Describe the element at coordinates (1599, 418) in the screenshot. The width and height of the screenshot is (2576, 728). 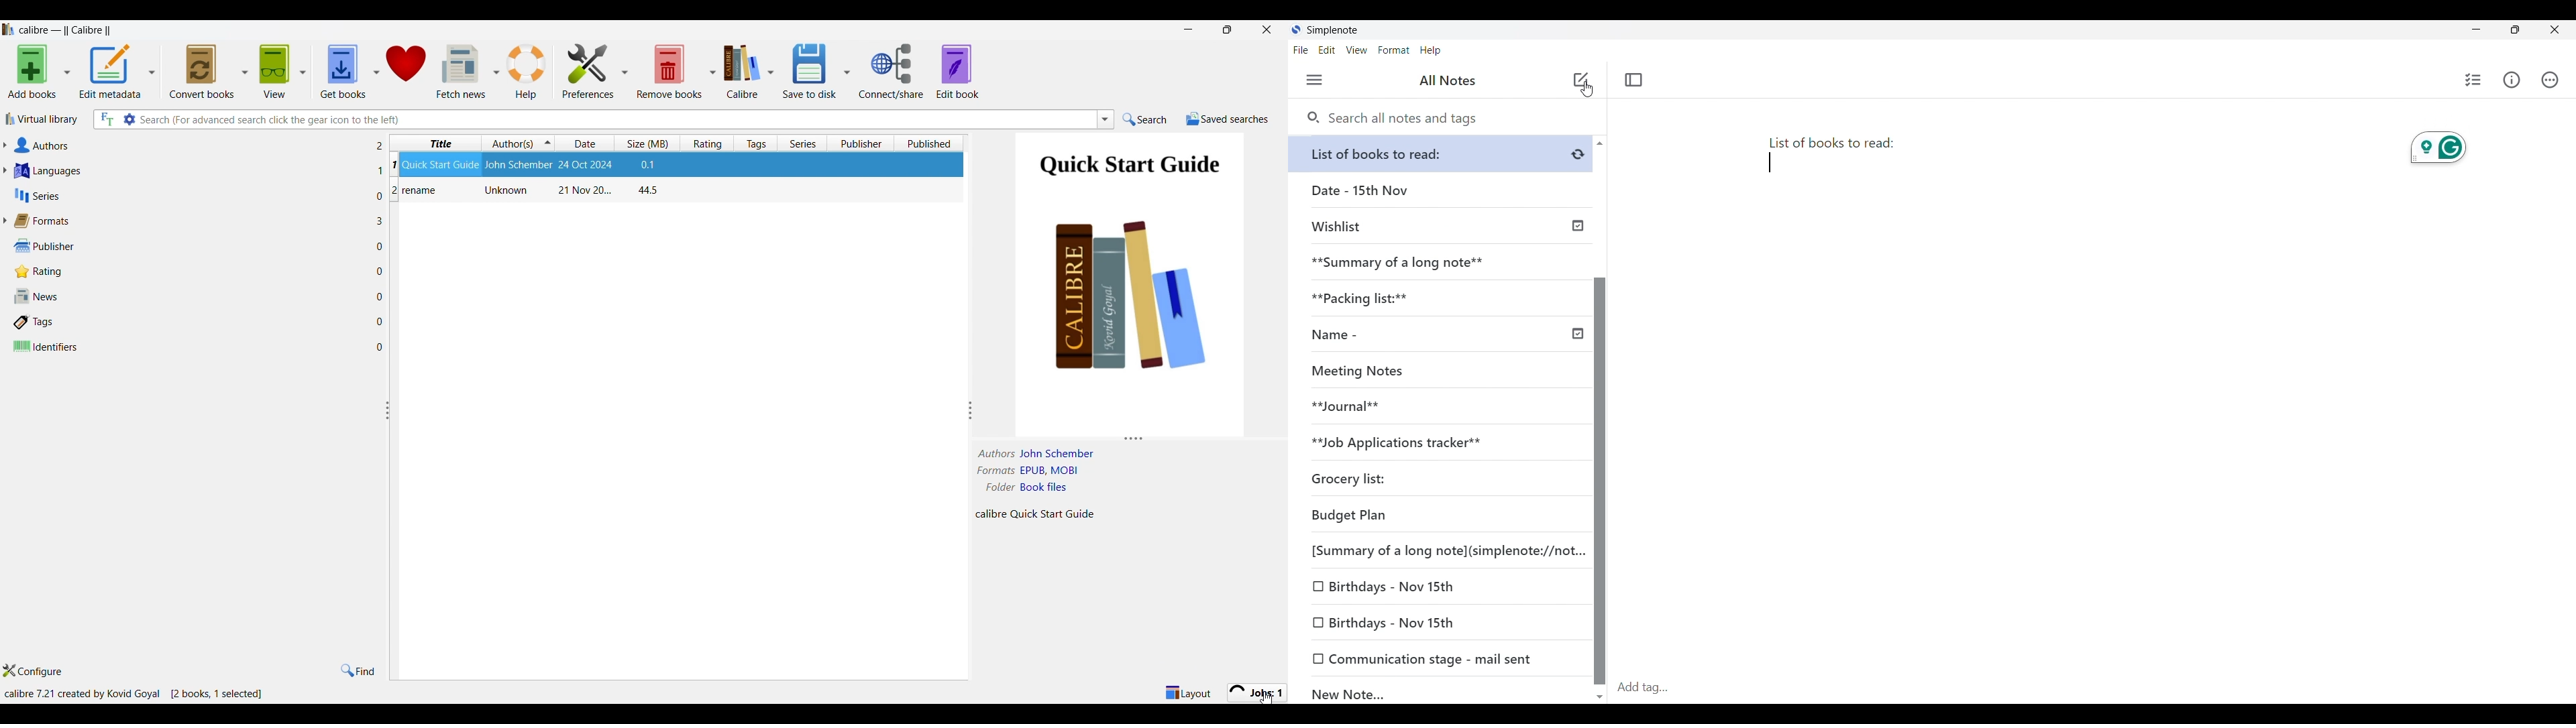
I see `Vertical scroll bar` at that location.